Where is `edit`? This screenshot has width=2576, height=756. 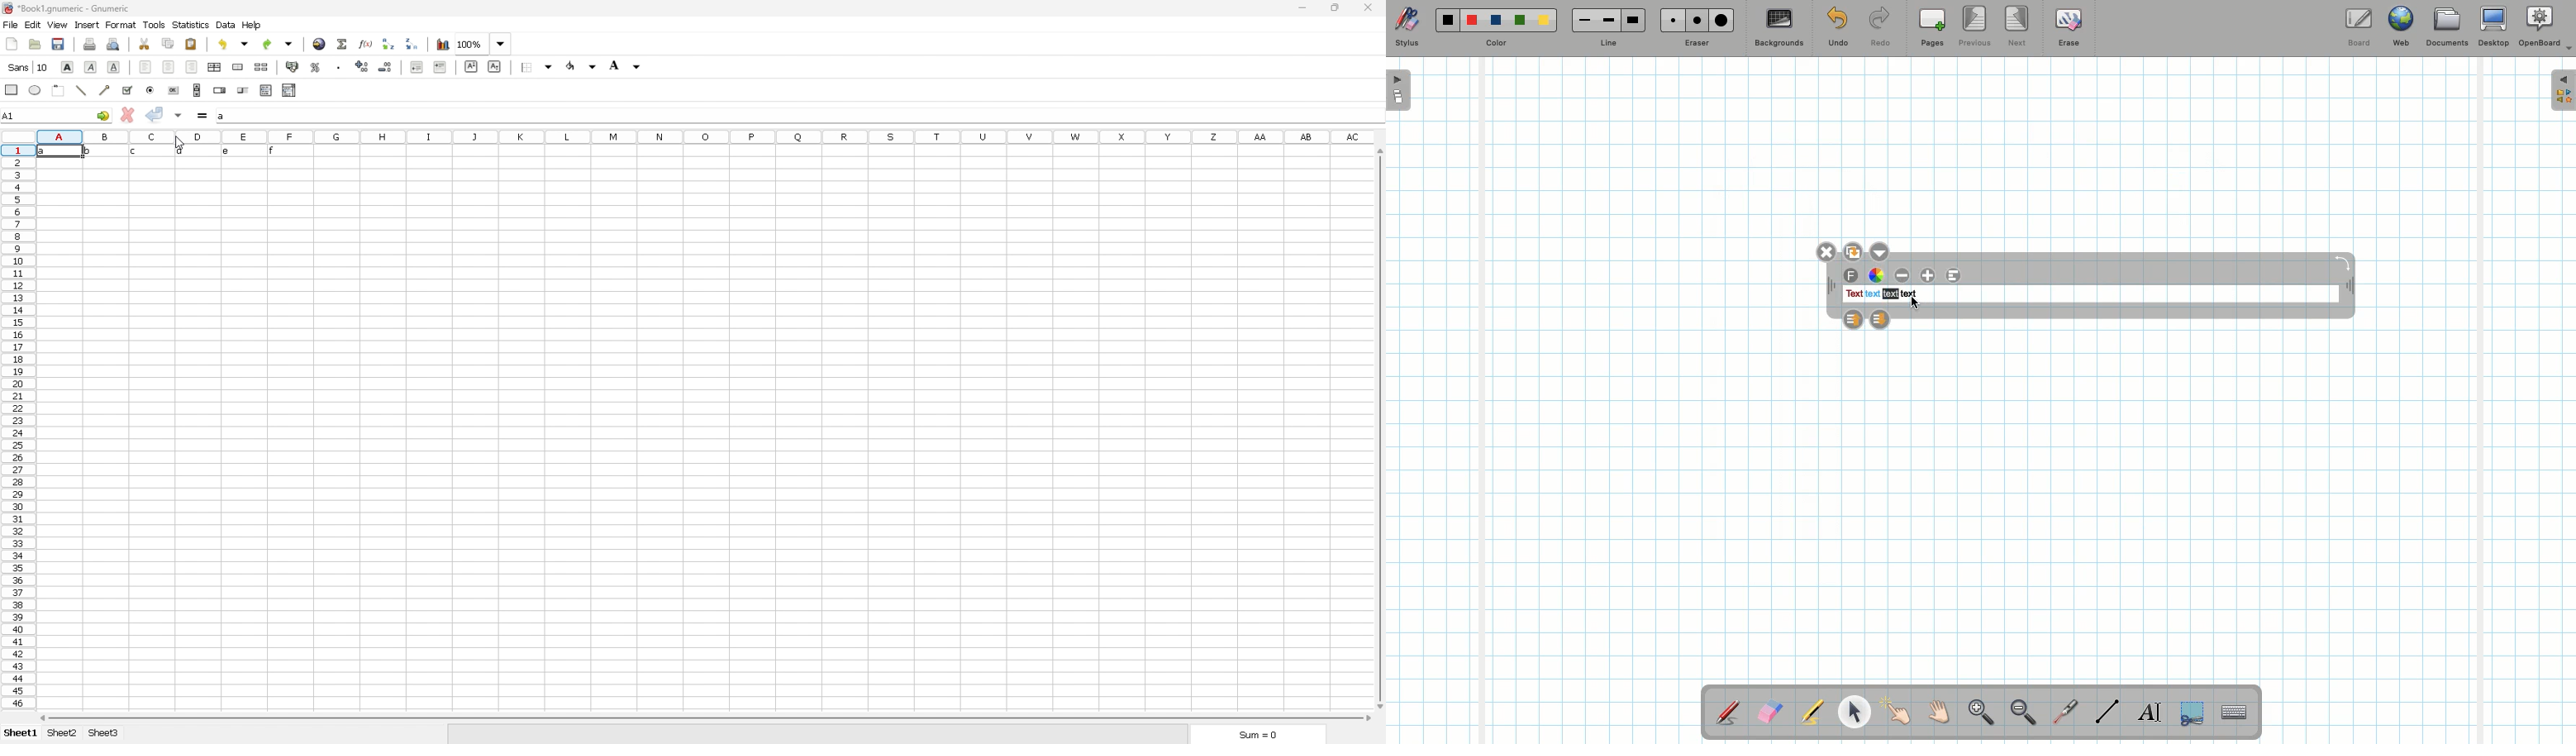 edit is located at coordinates (33, 25).